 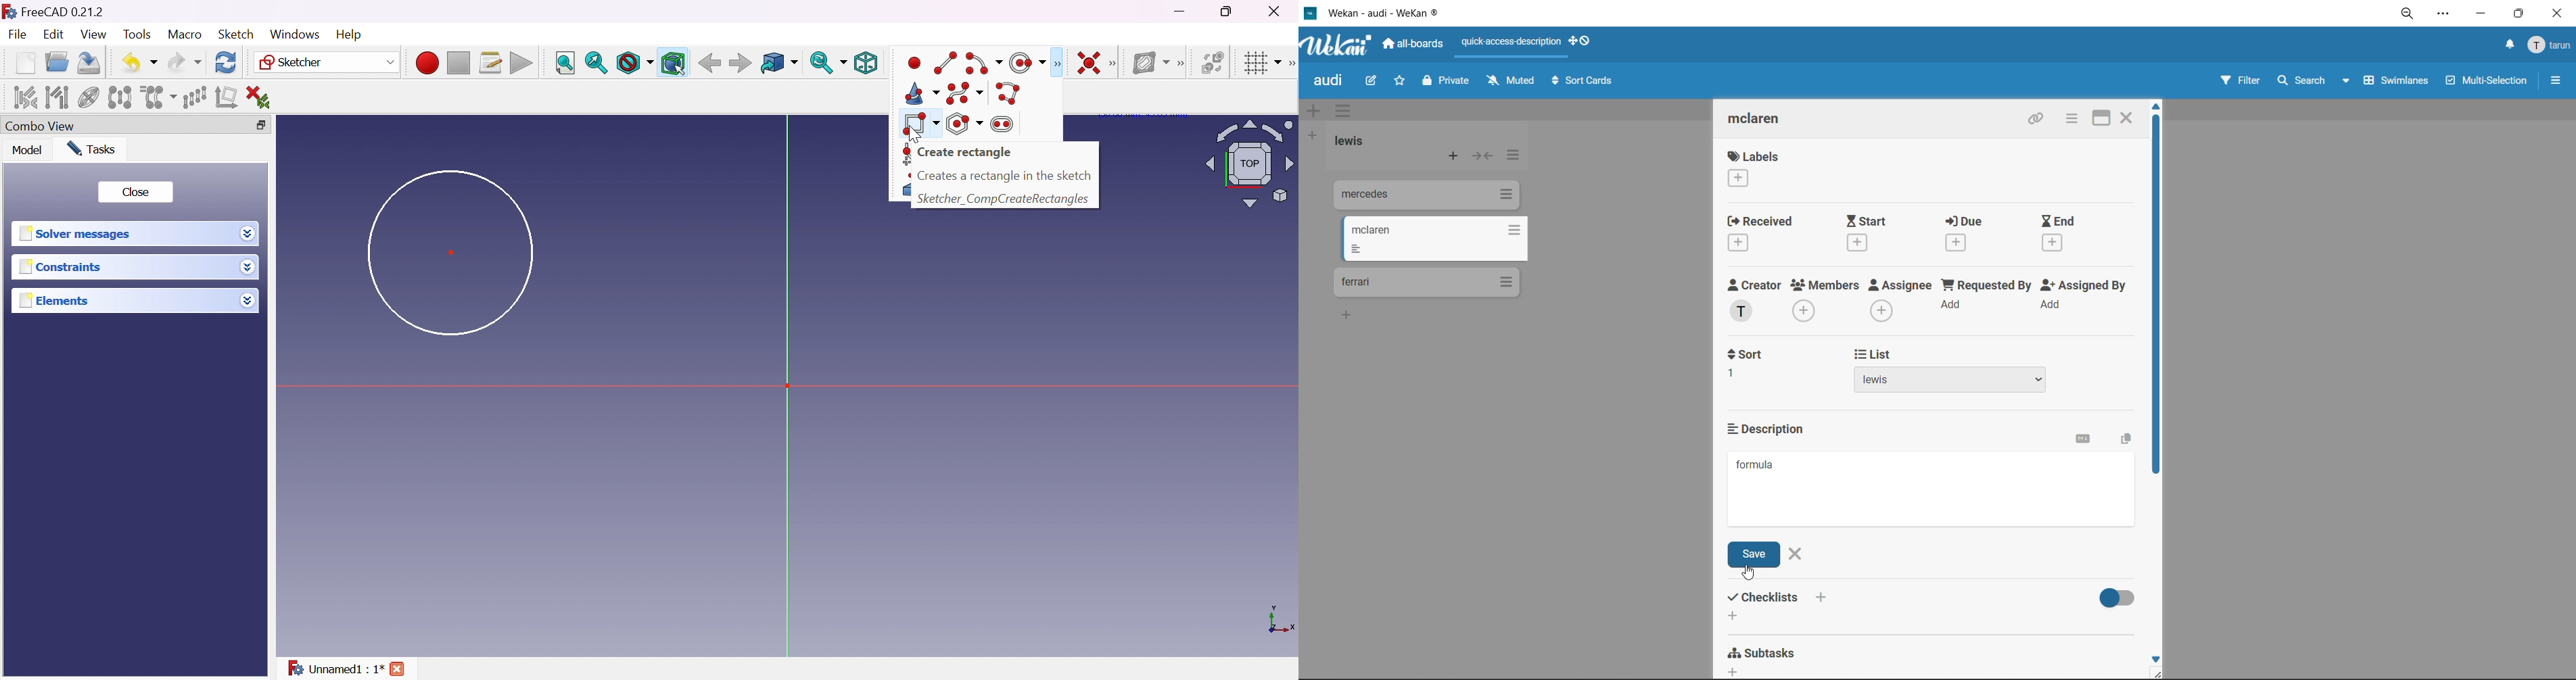 What do you see at coordinates (452, 251) in the screenshot?
I see `Dot` at bounding box center [452, 251].